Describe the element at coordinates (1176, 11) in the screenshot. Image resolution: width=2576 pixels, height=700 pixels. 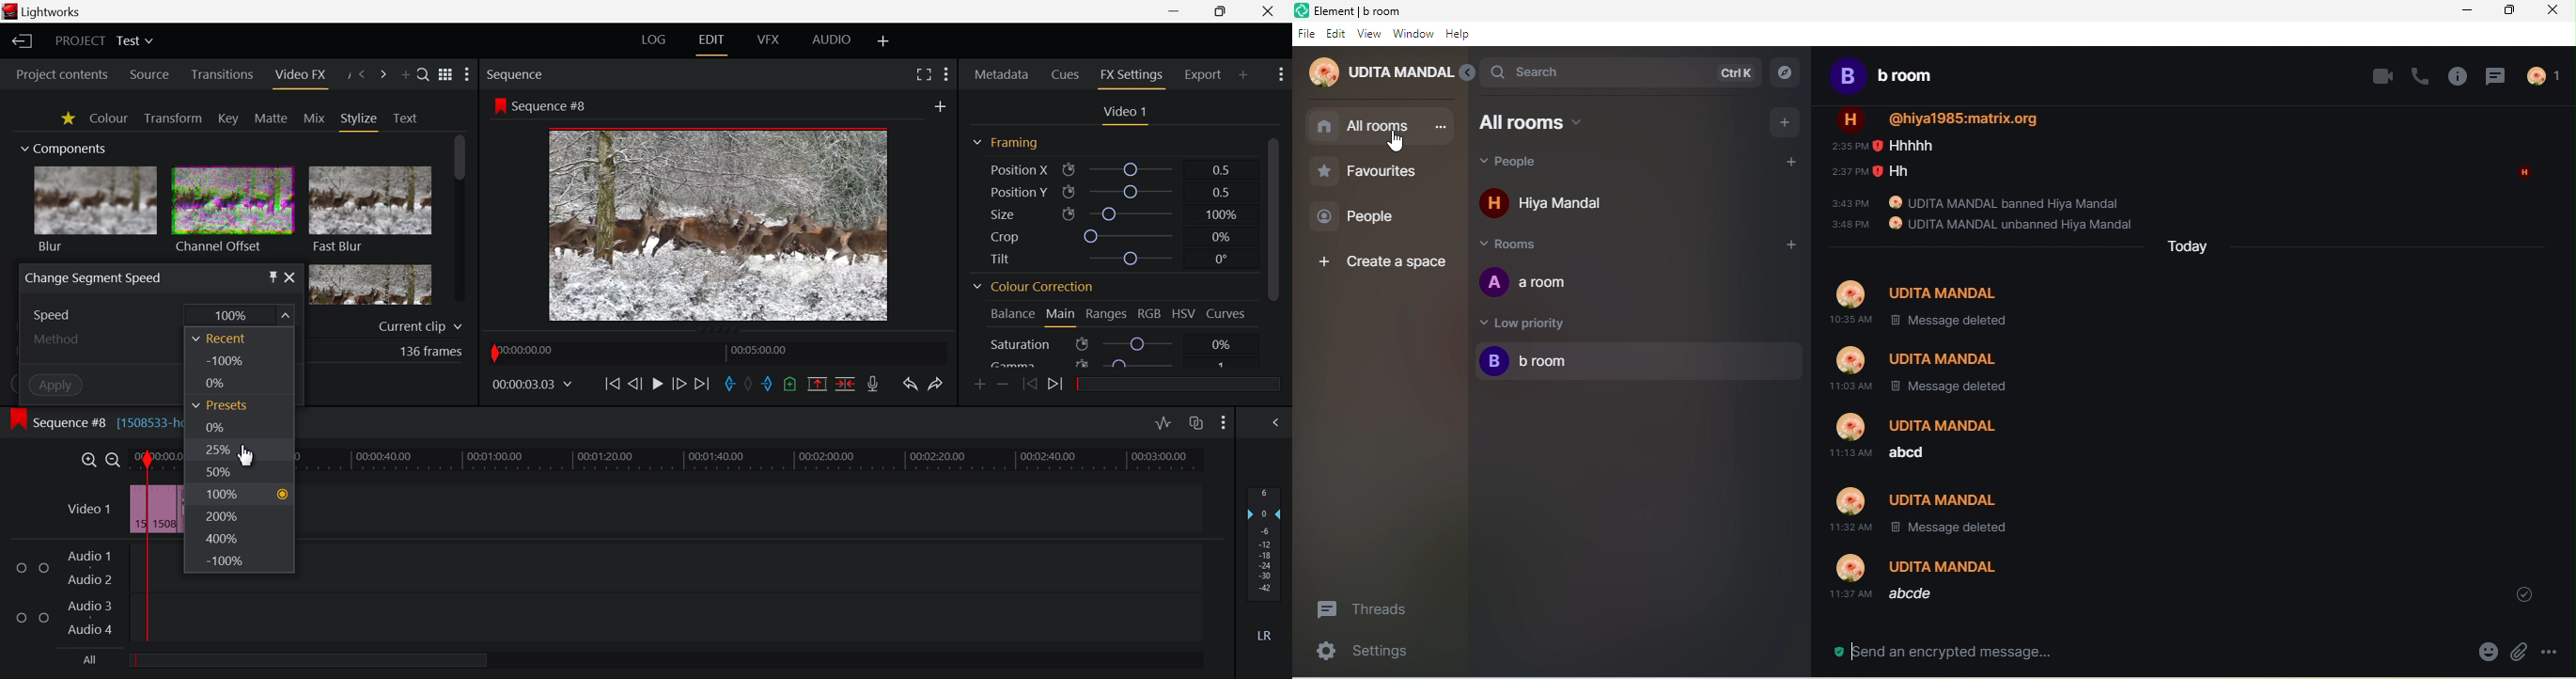
I see `Restore Down` at that location.